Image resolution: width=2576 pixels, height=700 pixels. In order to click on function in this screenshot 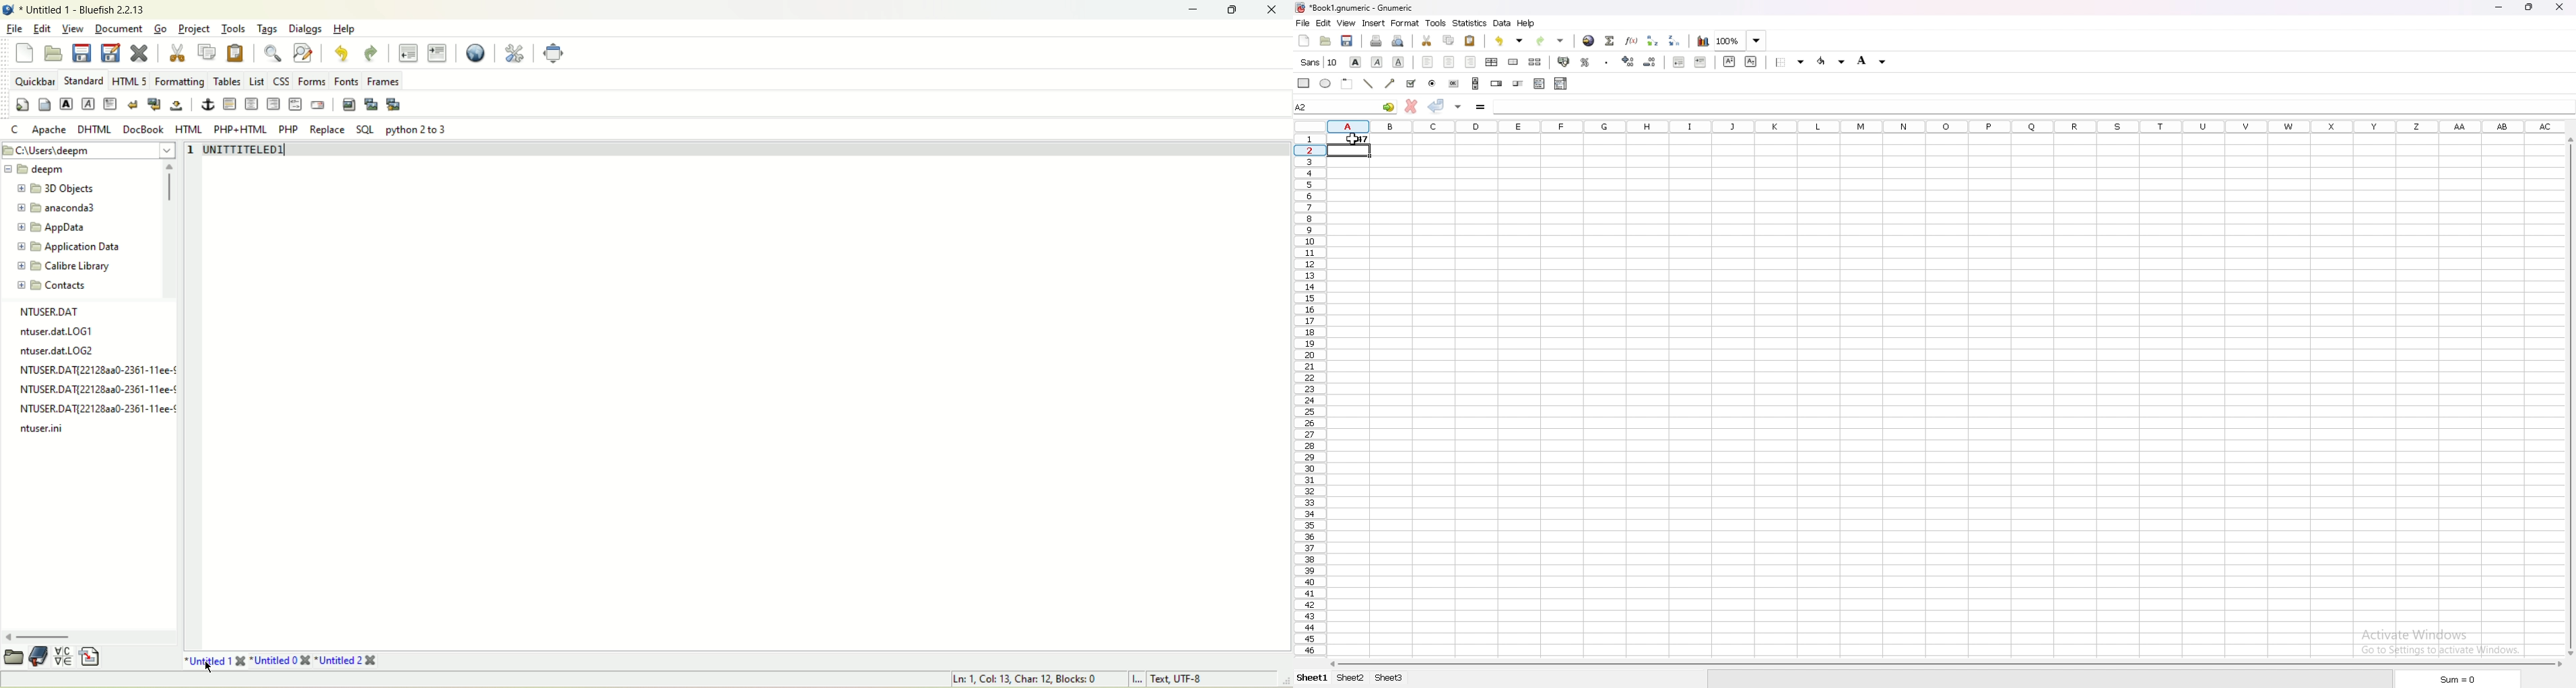, I will do `click(1631, 41)`.